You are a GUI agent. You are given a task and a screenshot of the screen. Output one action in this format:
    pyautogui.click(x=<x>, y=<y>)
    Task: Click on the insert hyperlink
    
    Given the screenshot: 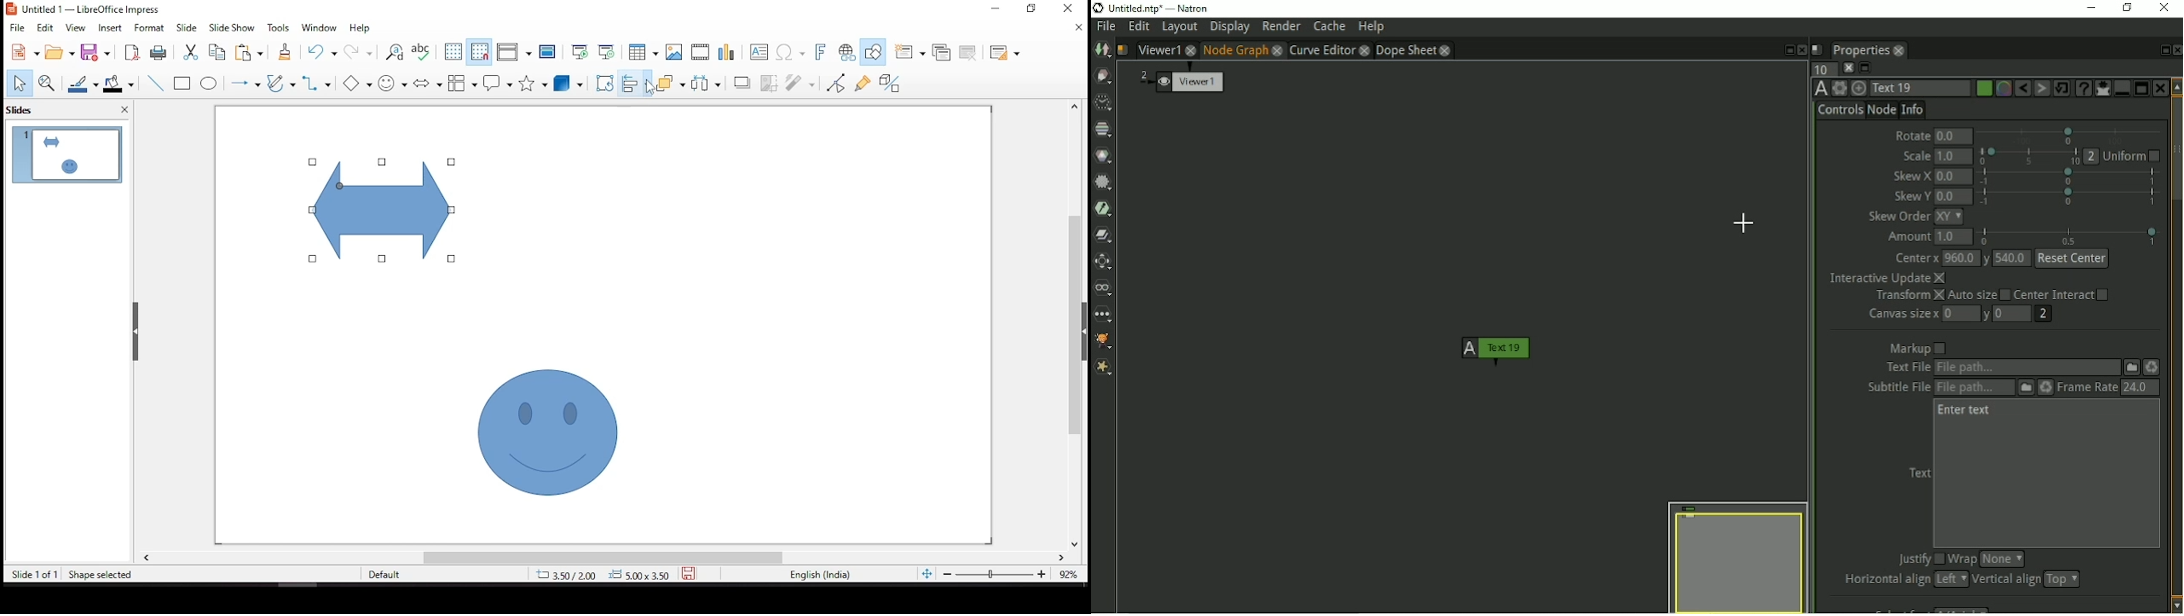 What is the action you would take?
    pyautogui.click(x=848, y=54)
    